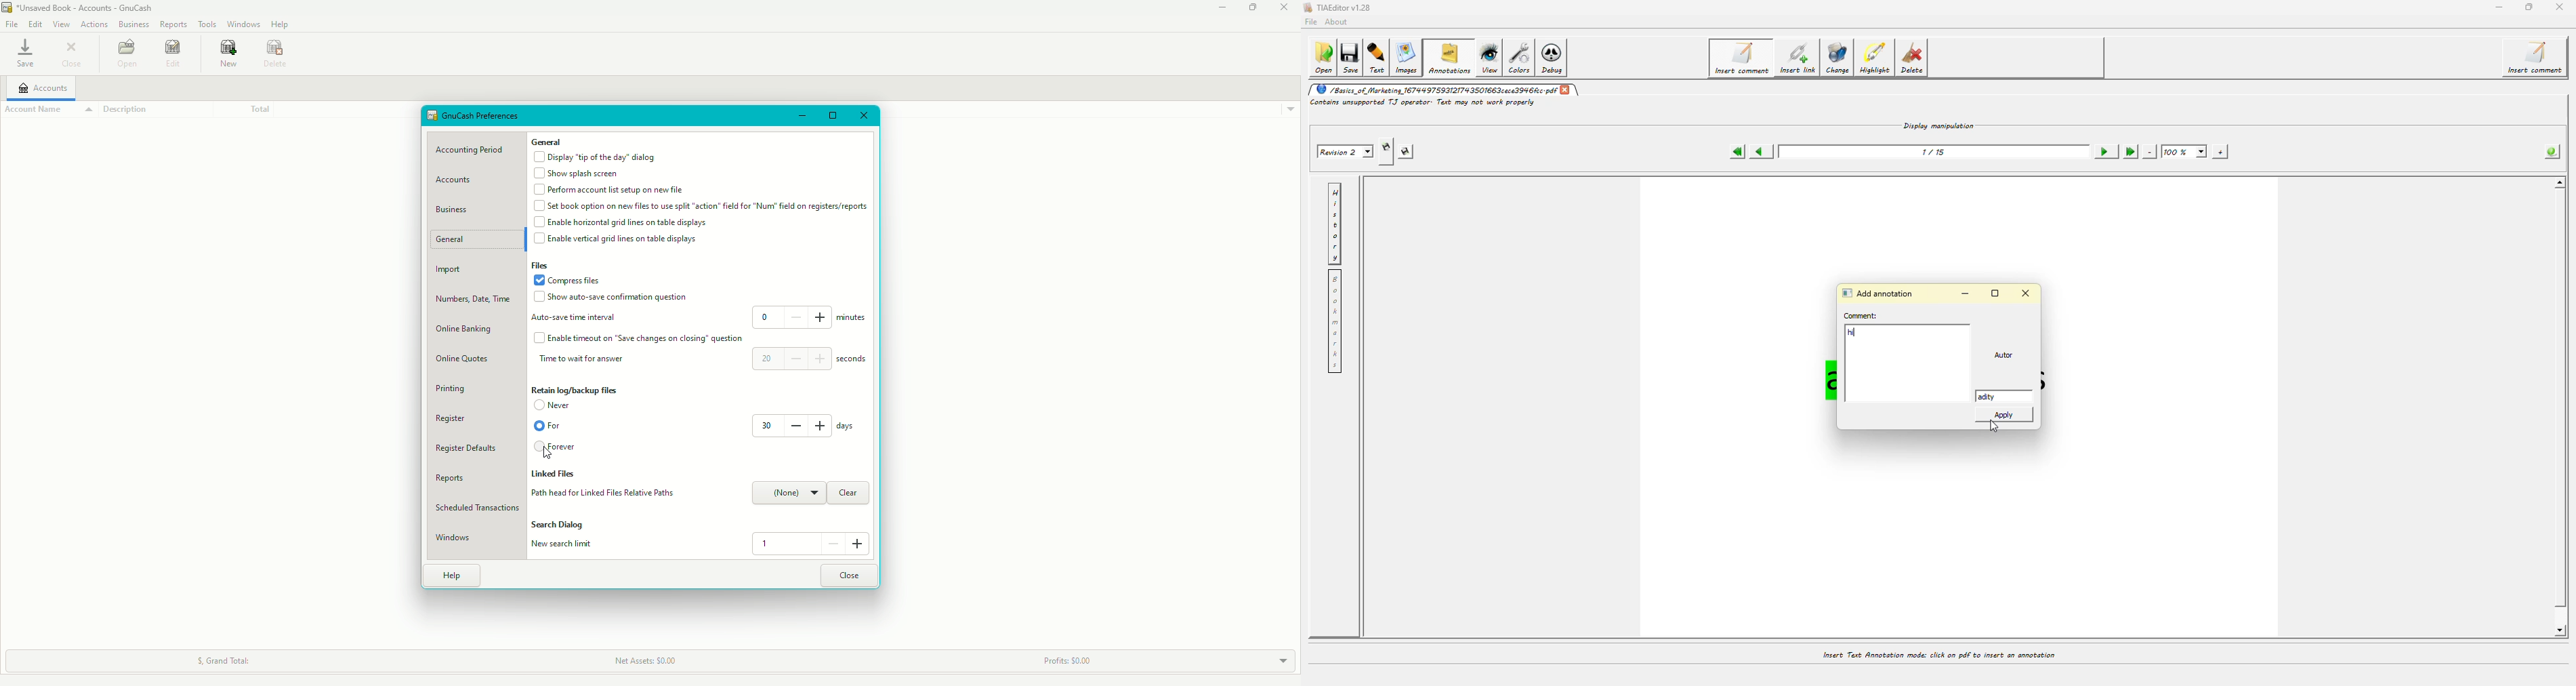  Describe the element at coordinates (610, 298) in the screenshot. I see `Show auto-save` at that location.